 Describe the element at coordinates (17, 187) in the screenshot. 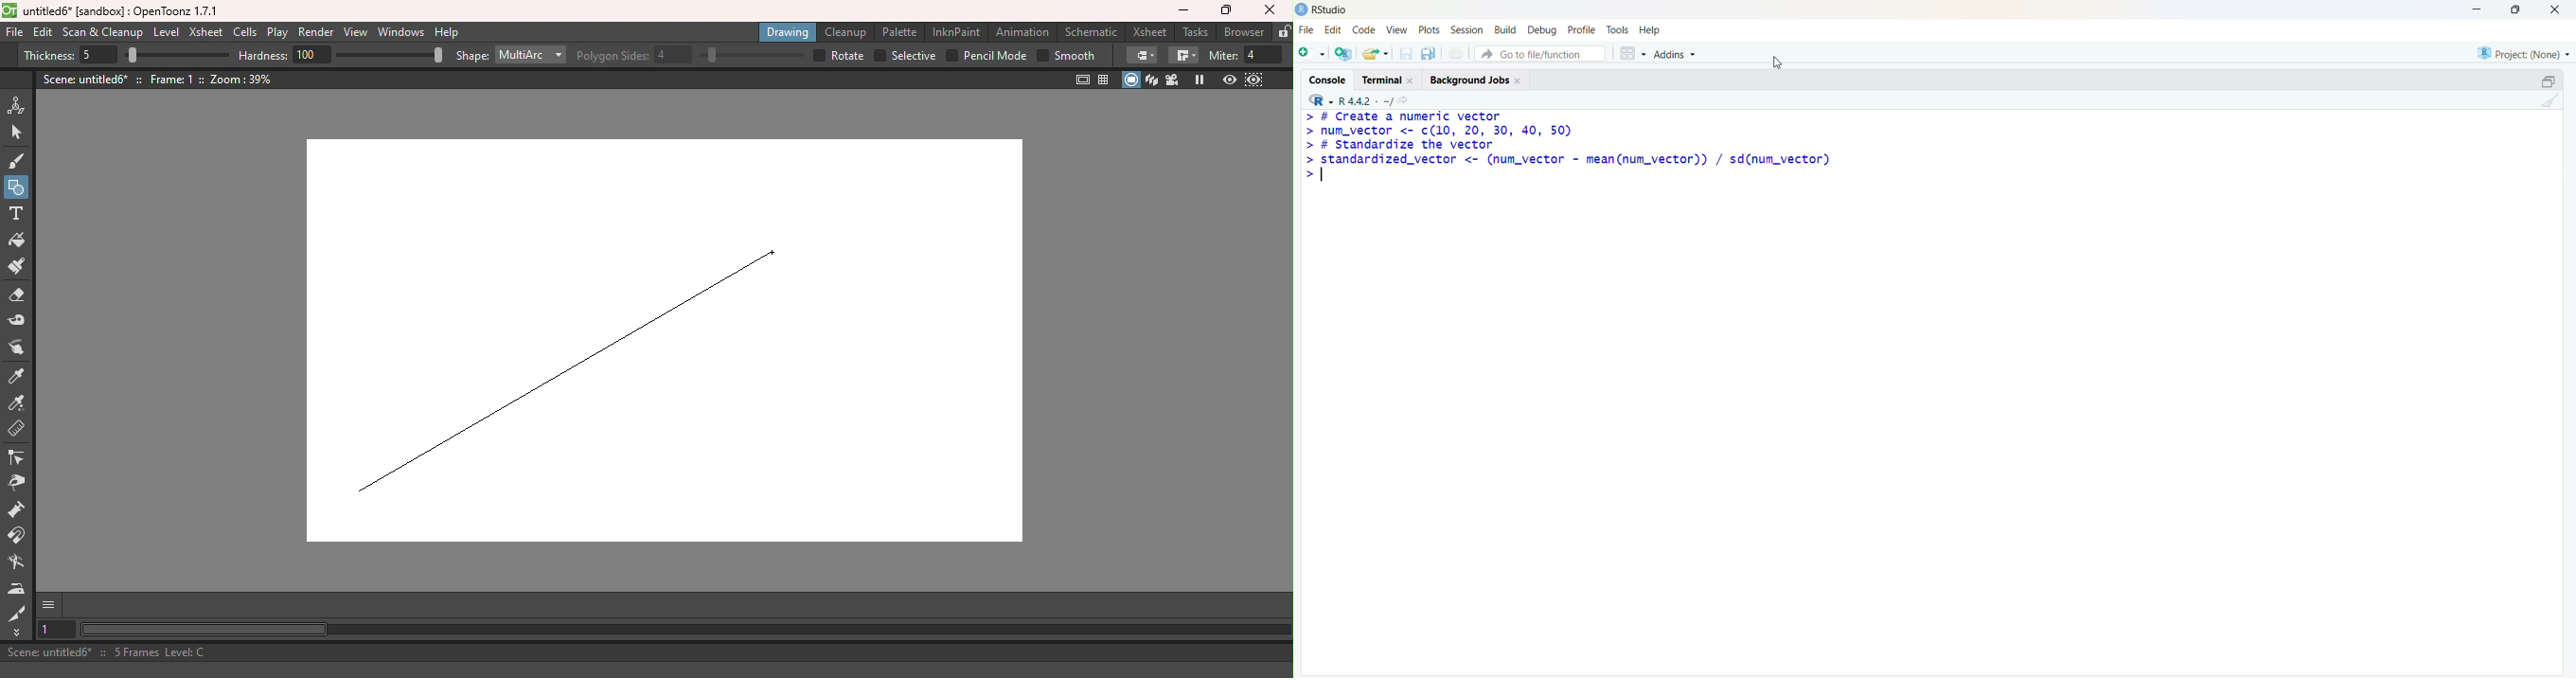

I see `Geometric tool` at that location.